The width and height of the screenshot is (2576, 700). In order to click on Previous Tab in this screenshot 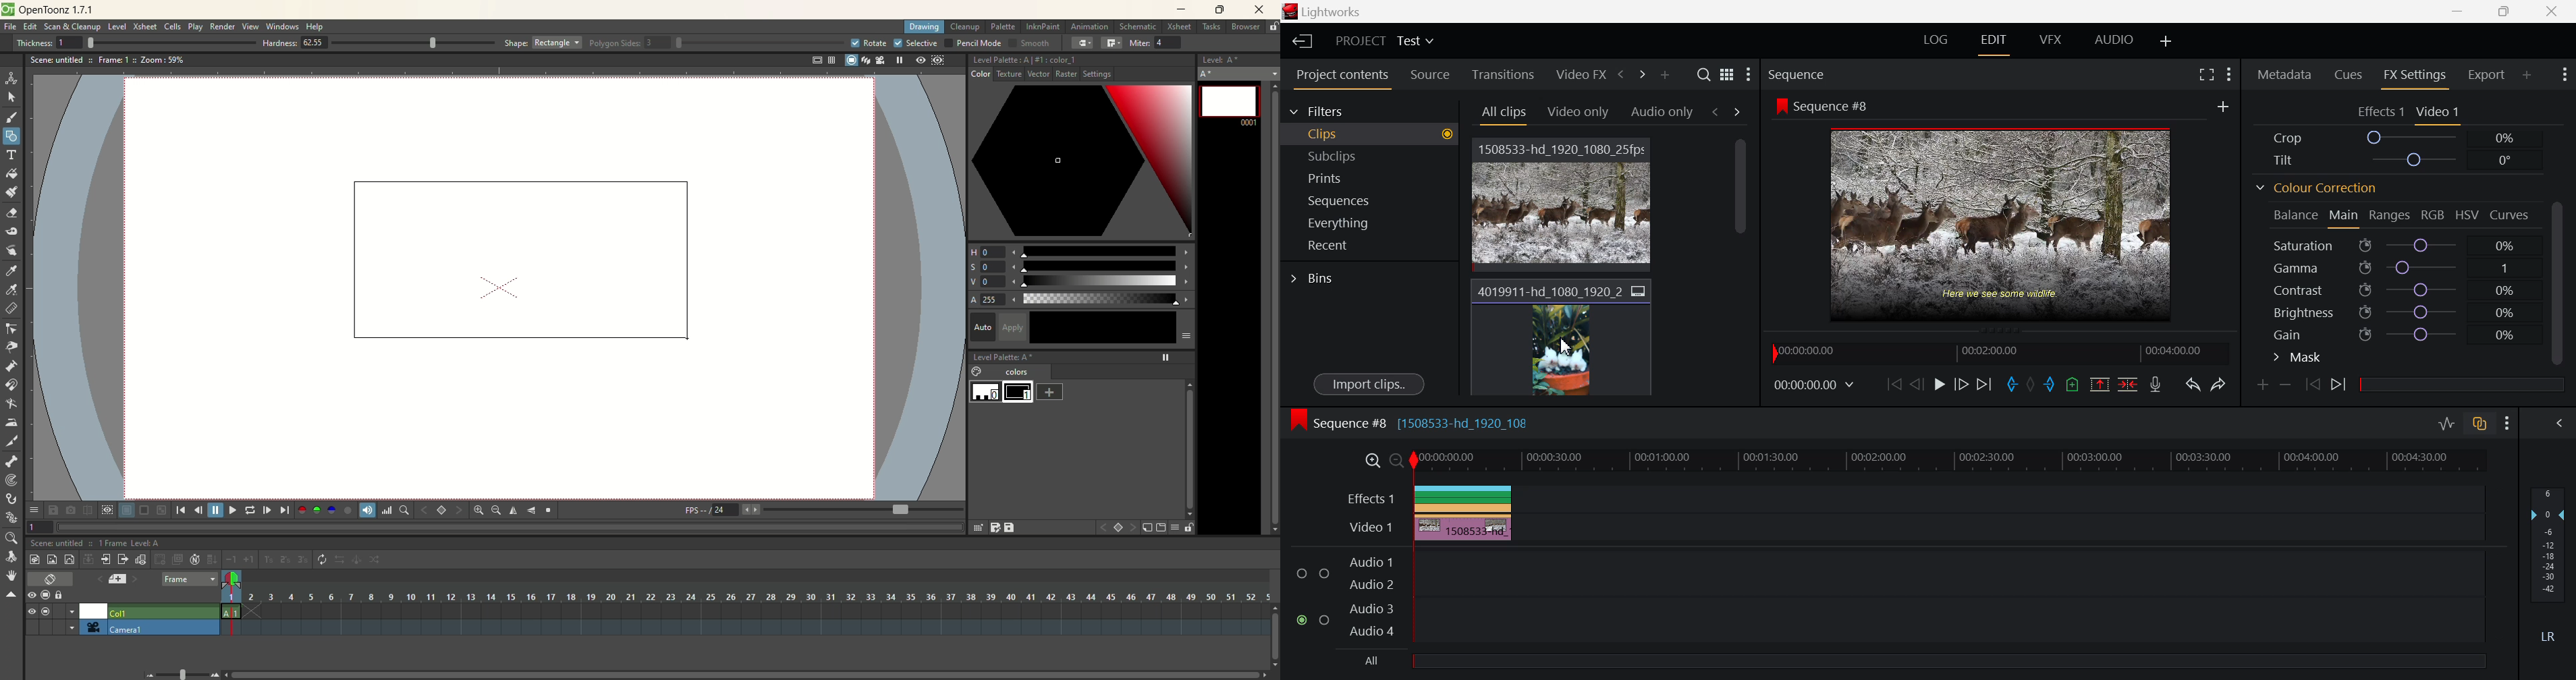, I will do `click(1717, 112)`.